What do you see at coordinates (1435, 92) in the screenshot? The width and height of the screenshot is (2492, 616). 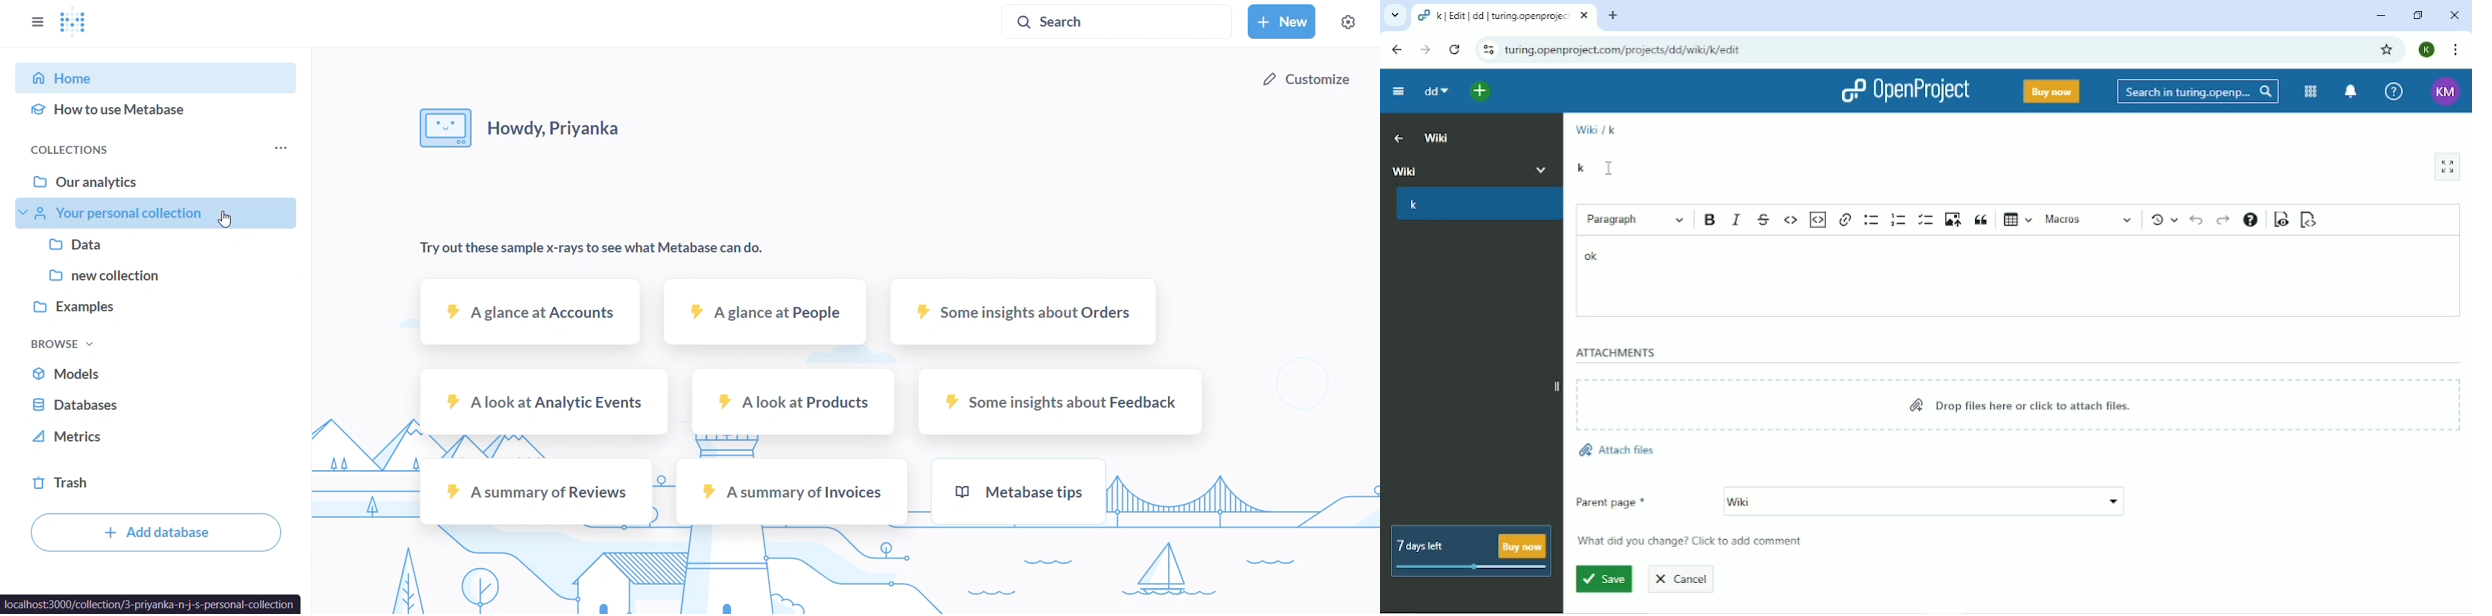 I see `dd` at bounding box center [1435, 92].